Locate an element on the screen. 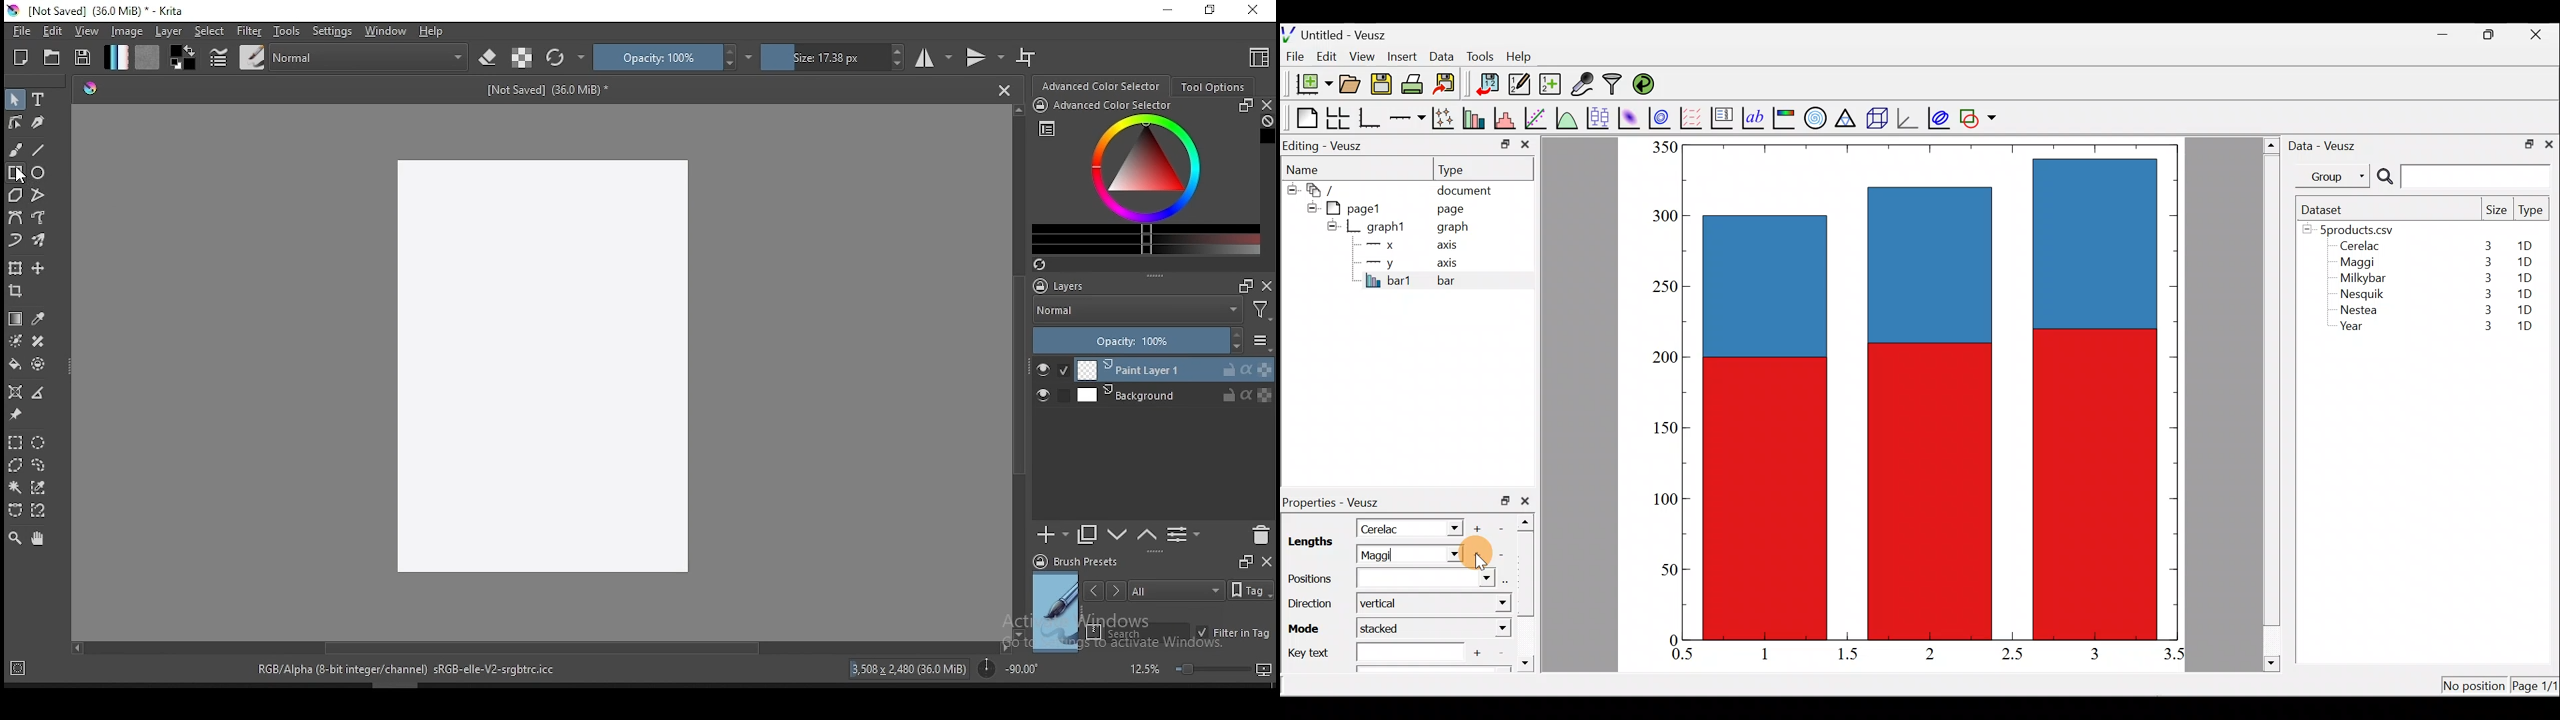 The image size is (2576, 728). Search bar is located at coordinates (2461, 177).